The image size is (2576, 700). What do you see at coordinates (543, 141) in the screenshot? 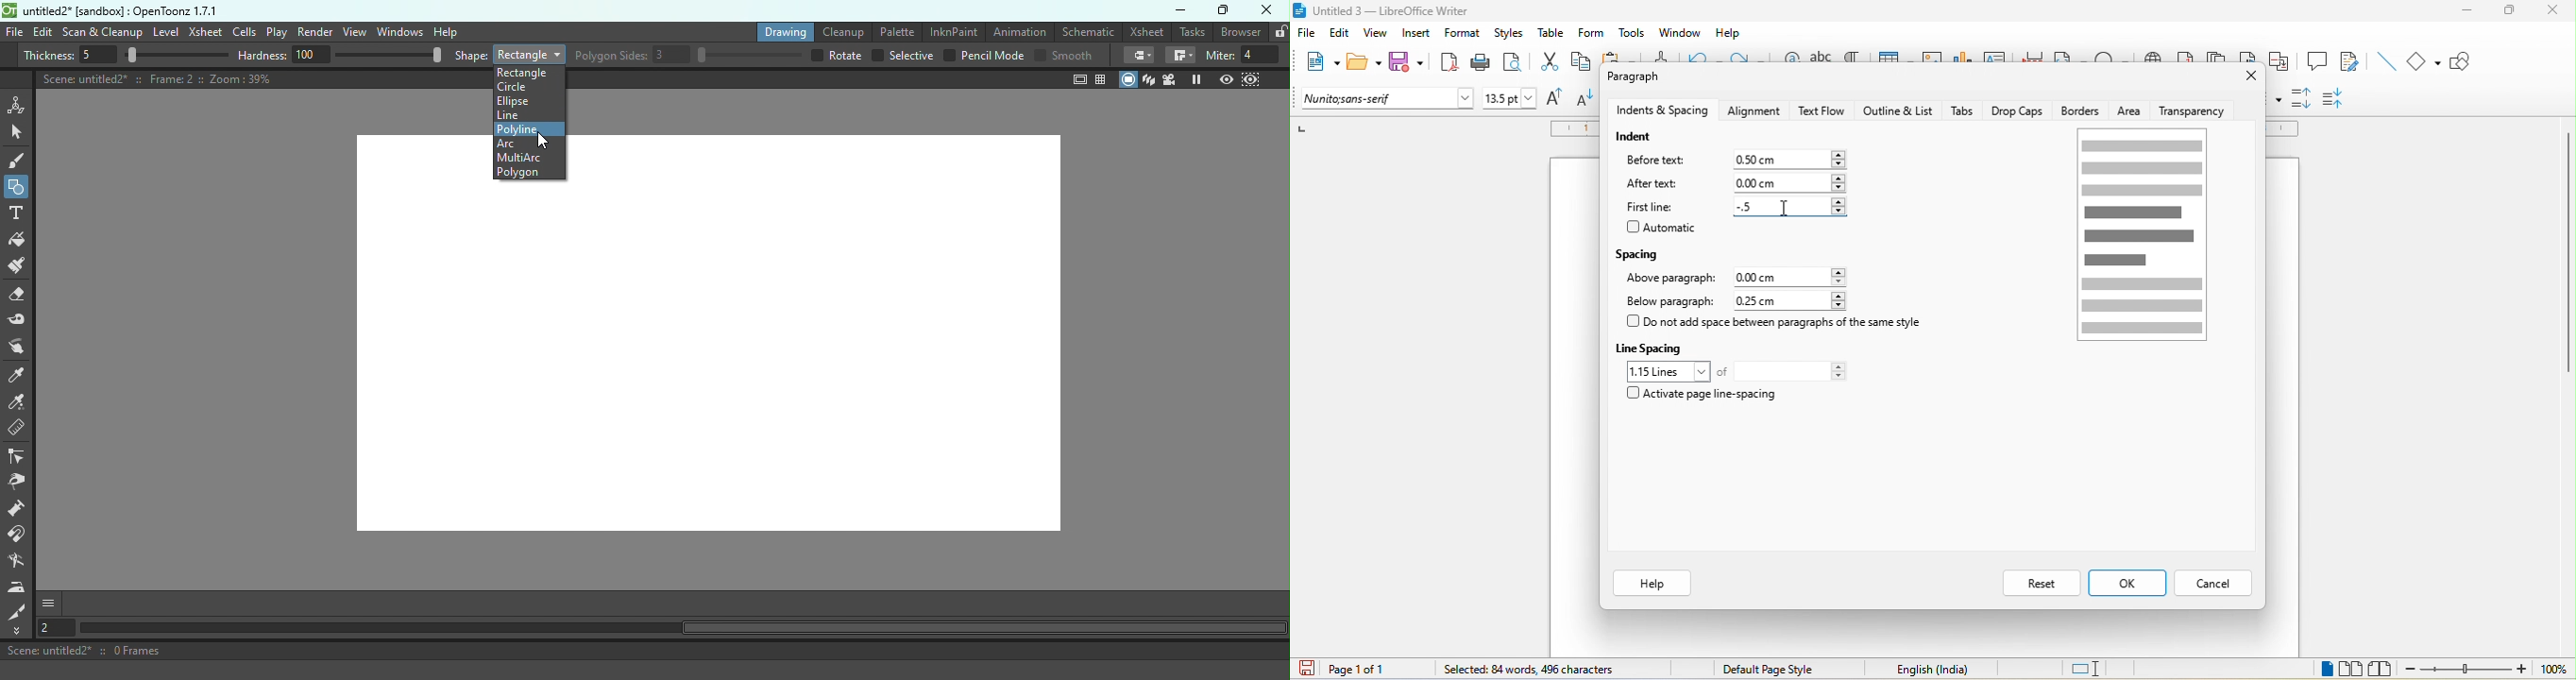
I see `cursor` at bounding box center [543, 141].